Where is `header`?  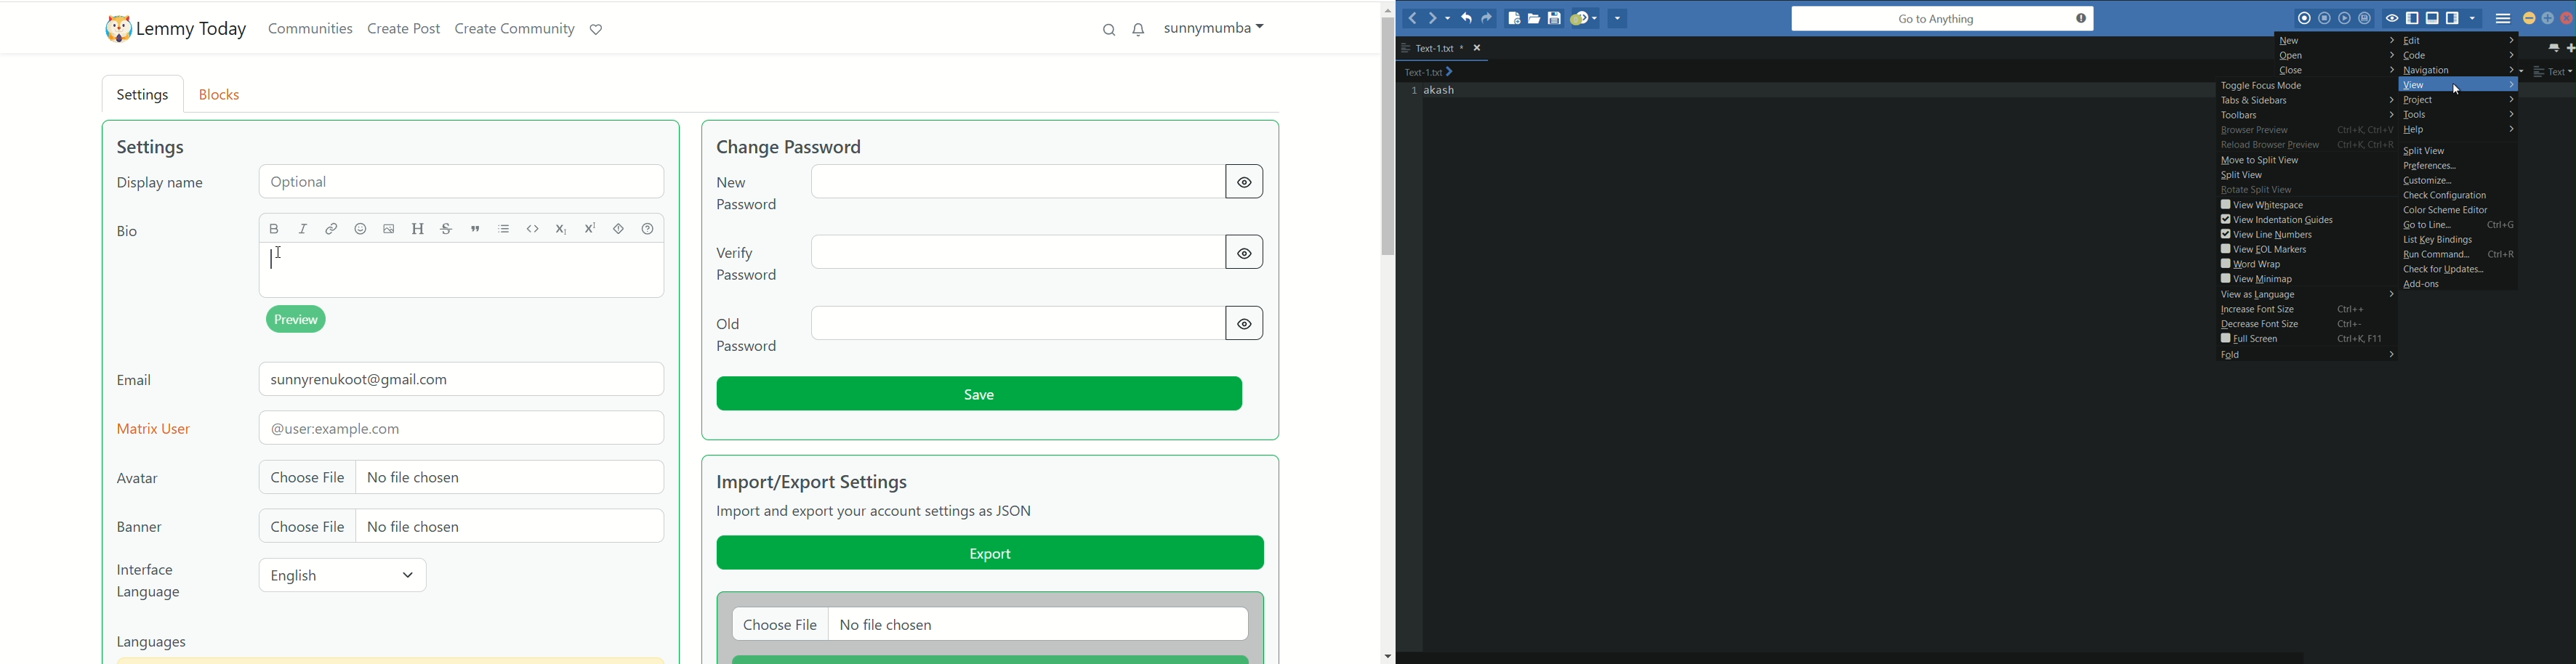 header is located at coordinates (417, 229).